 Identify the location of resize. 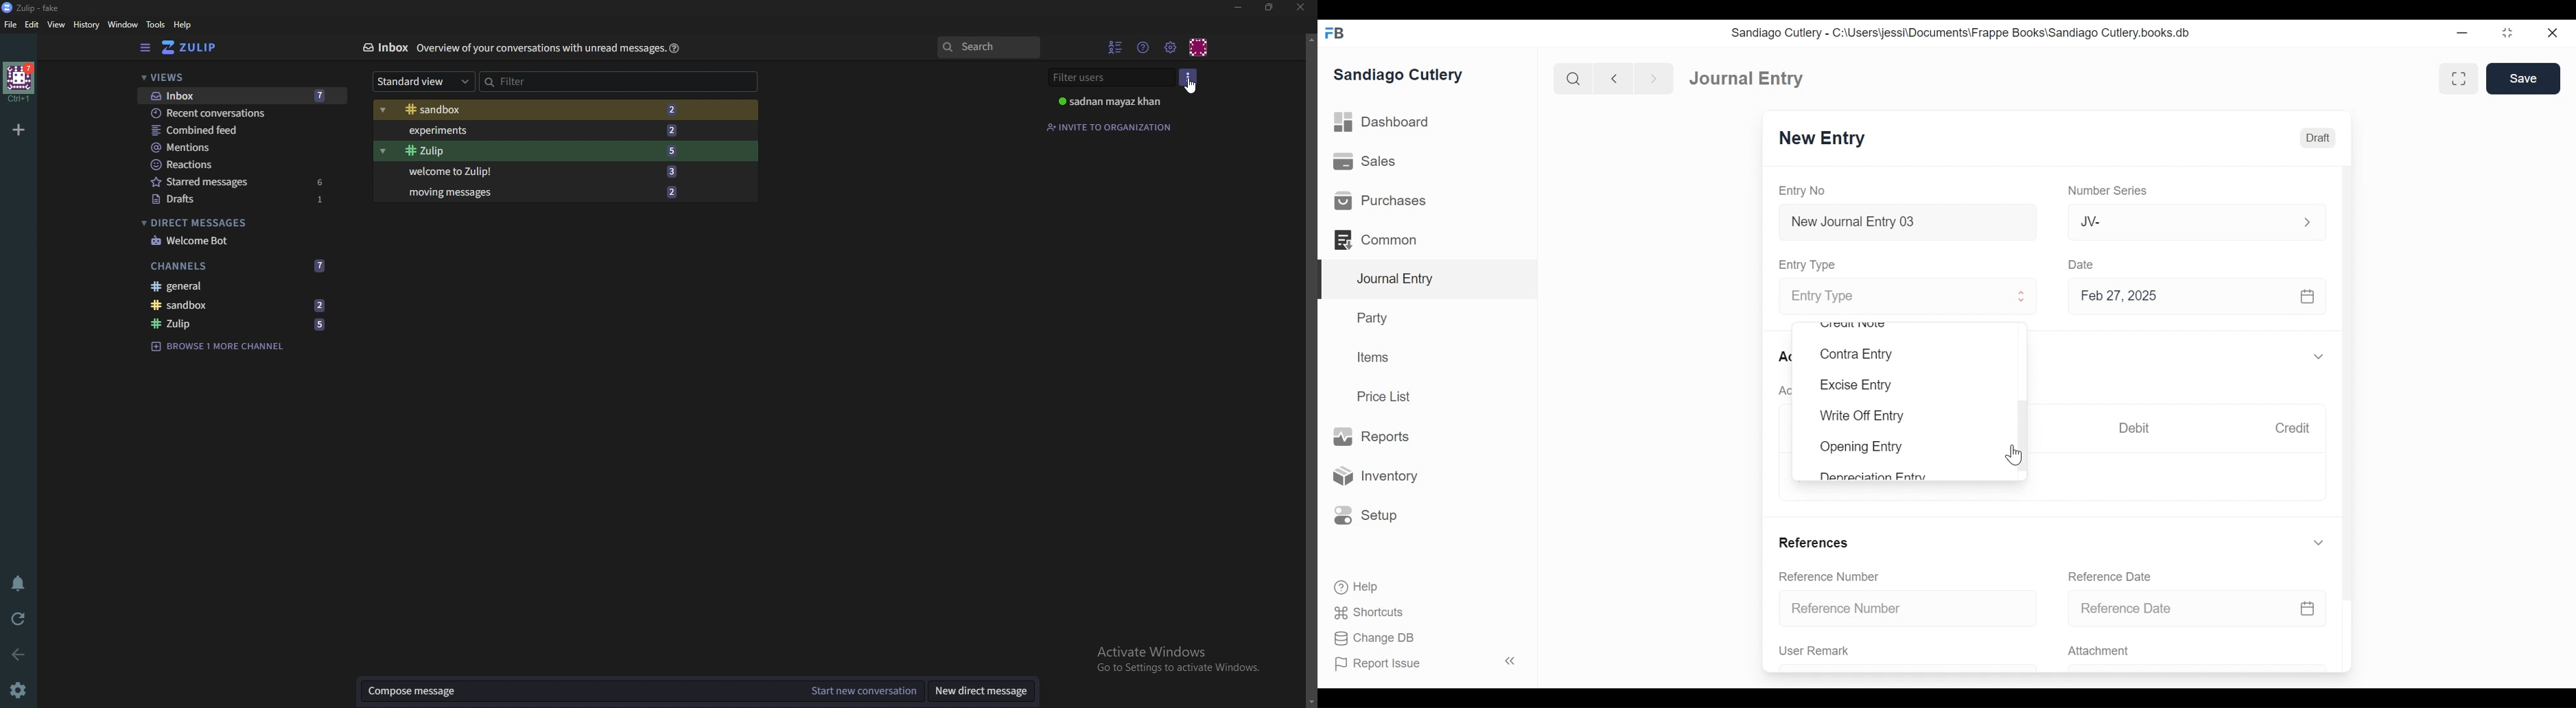
(1270, 8).